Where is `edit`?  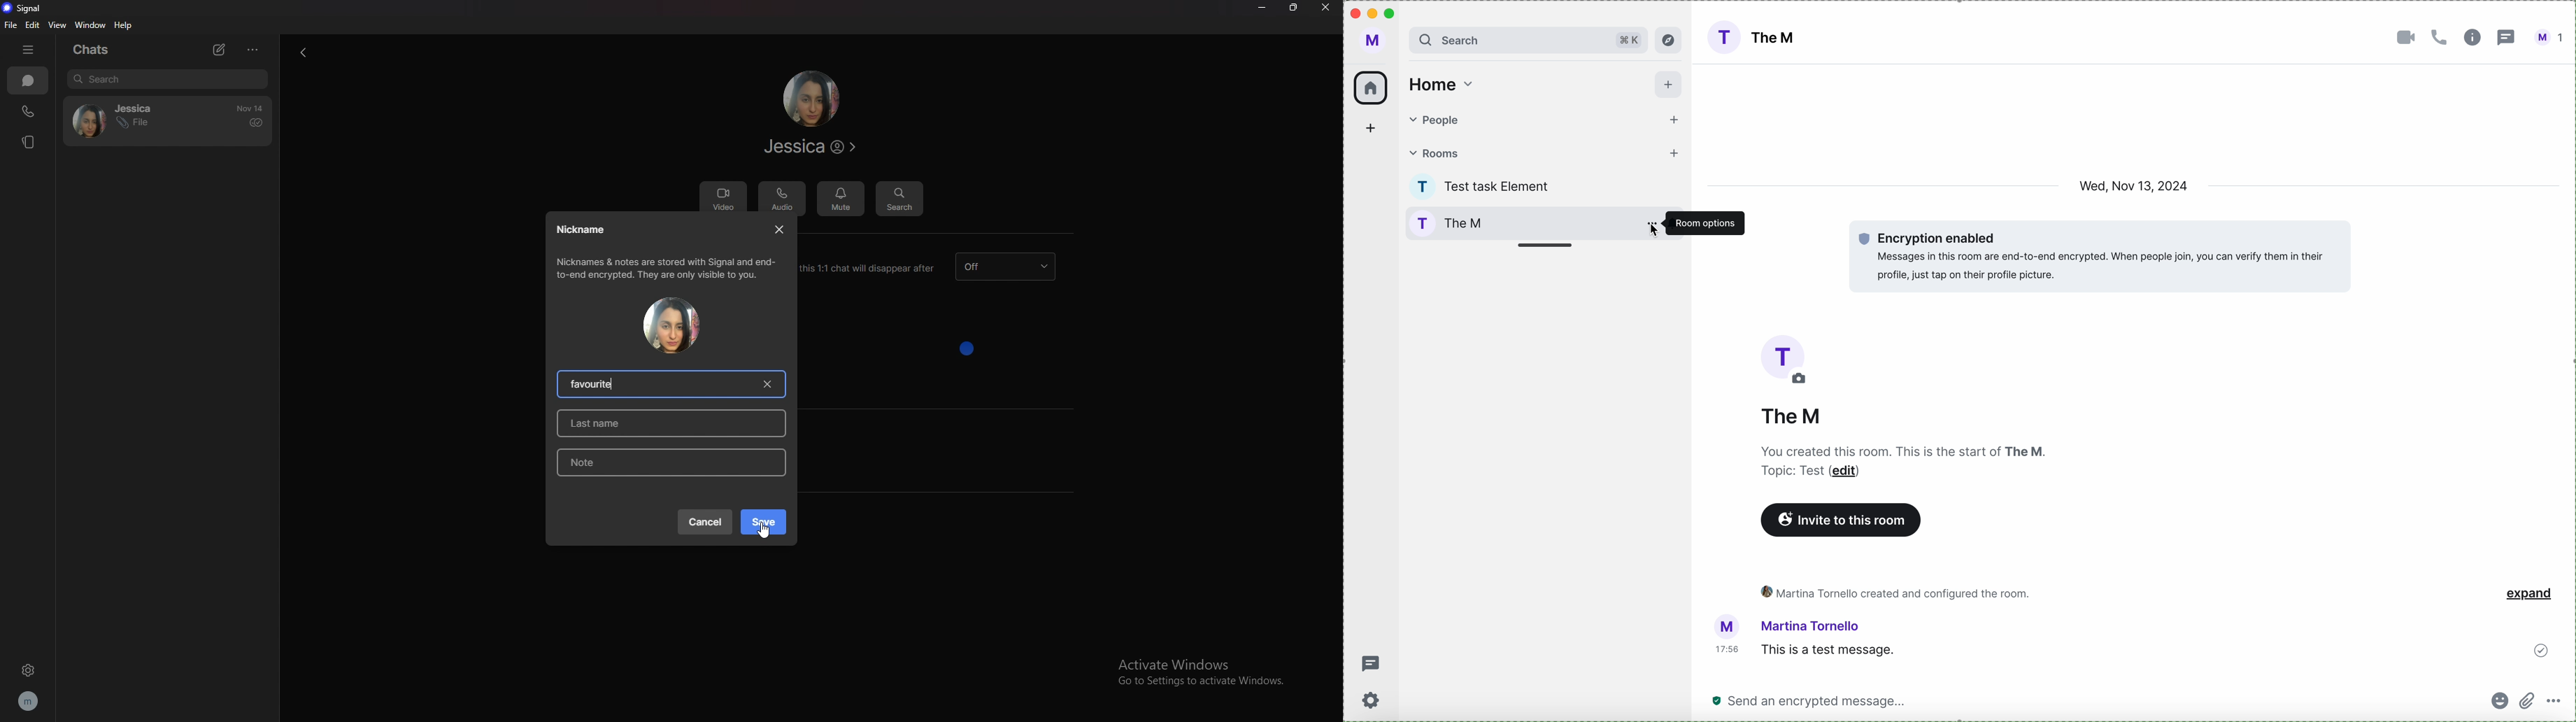 edit is located at coordinates (32, 25).